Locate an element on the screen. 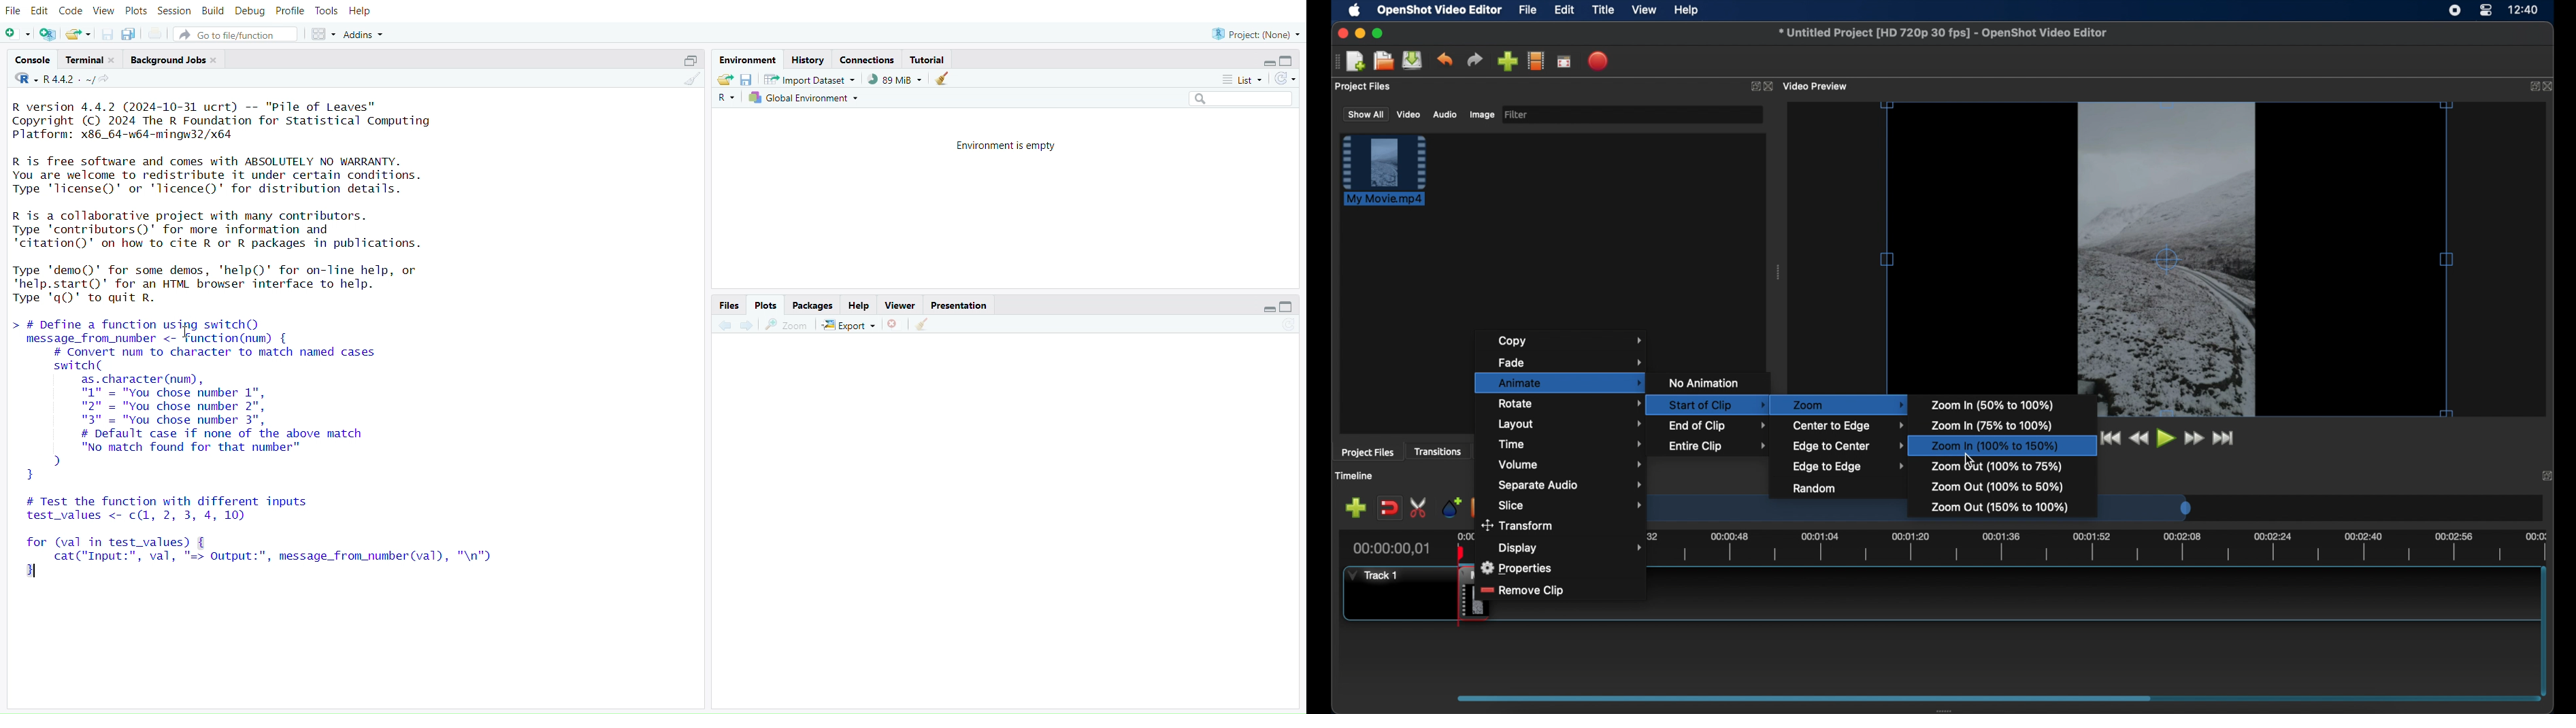 Image resolution: width=2576 pixels, height=728 pixels. Maximize is located at coordinates (1289, 307).